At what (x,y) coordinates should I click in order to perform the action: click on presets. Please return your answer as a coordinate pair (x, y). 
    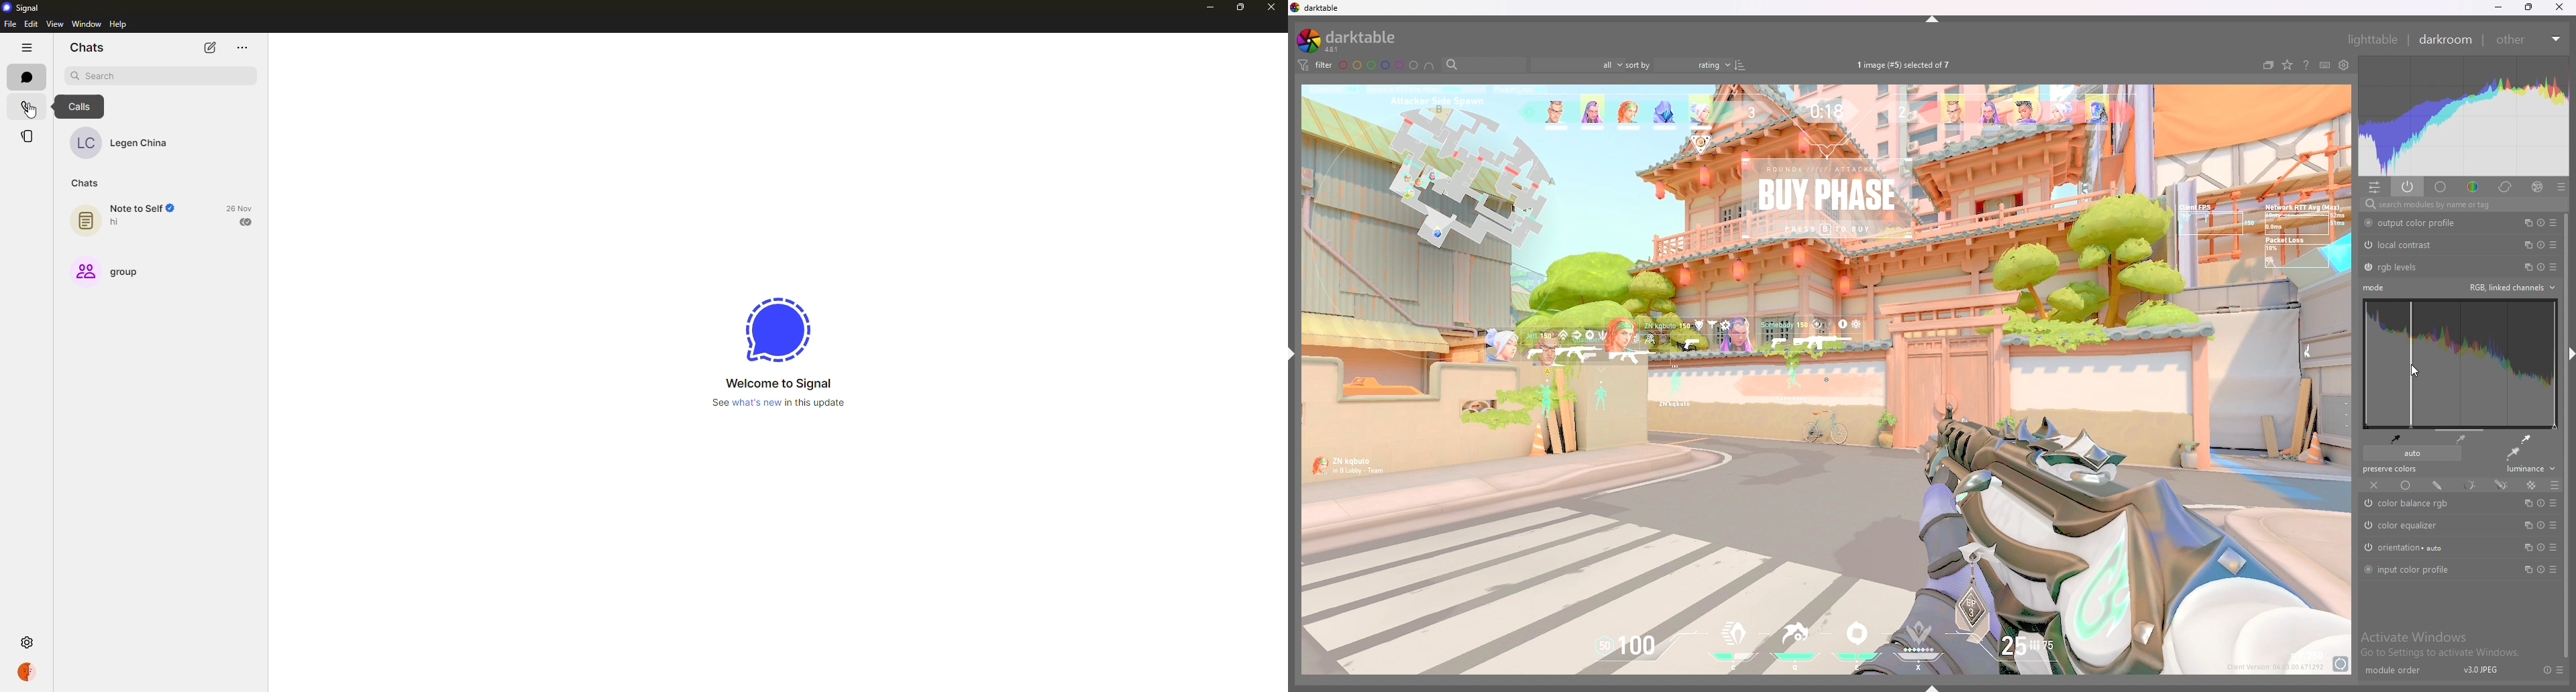
    Looking at the image, I should click on (2553, 504).